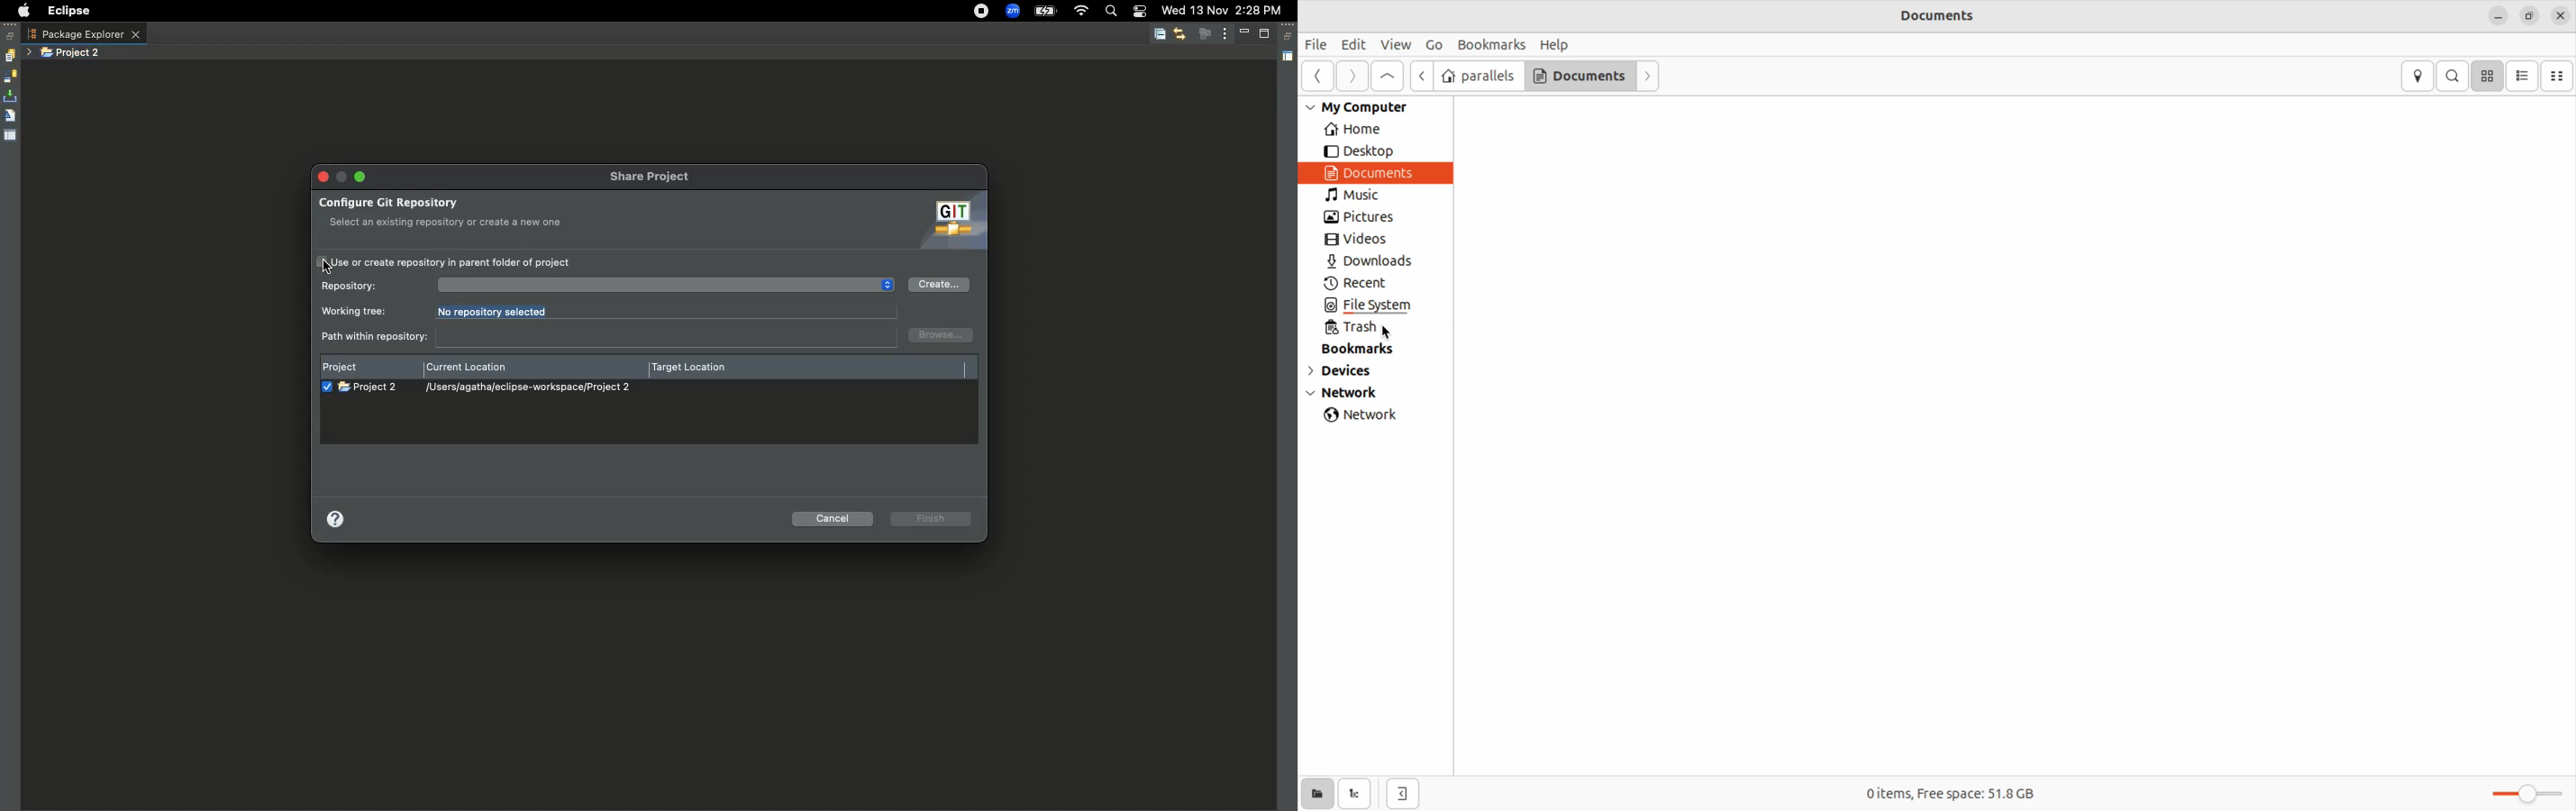  What do you see at coordinates (1365, 196) in the screenshot?
I see `music` at bounding box center [1365, 196].